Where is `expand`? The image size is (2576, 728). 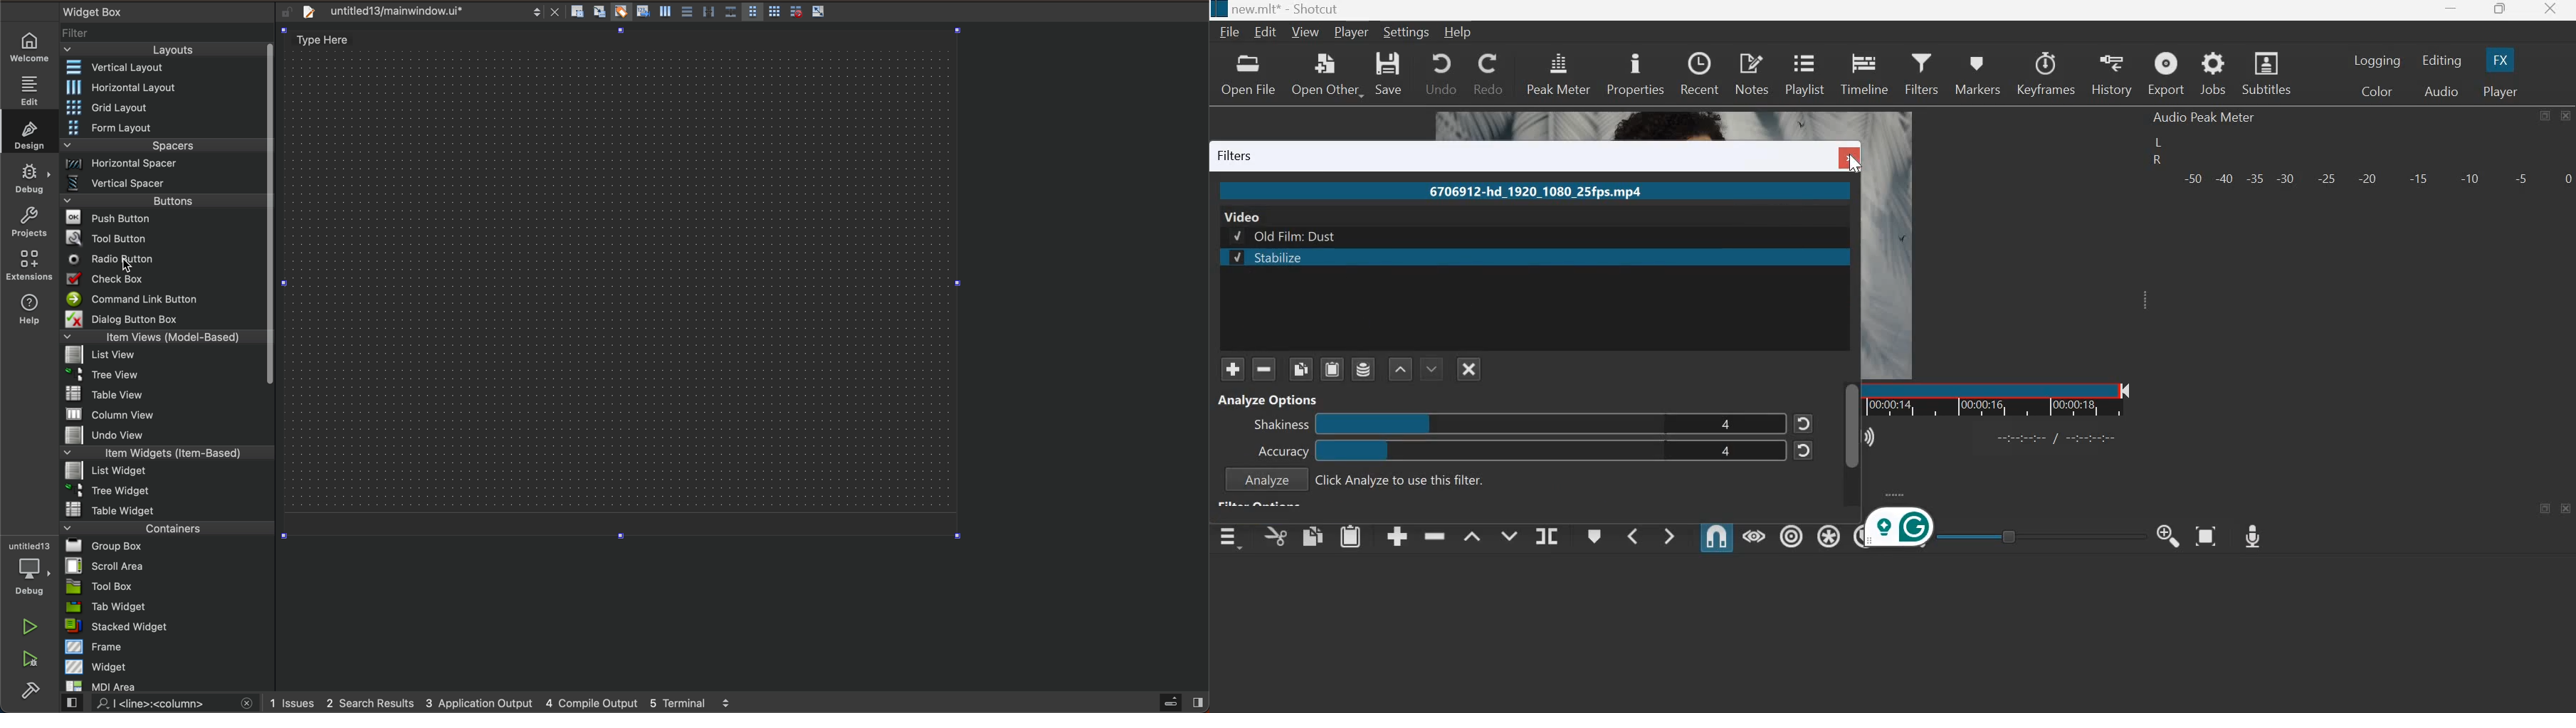 expand is located at coordinates (1902, 495).